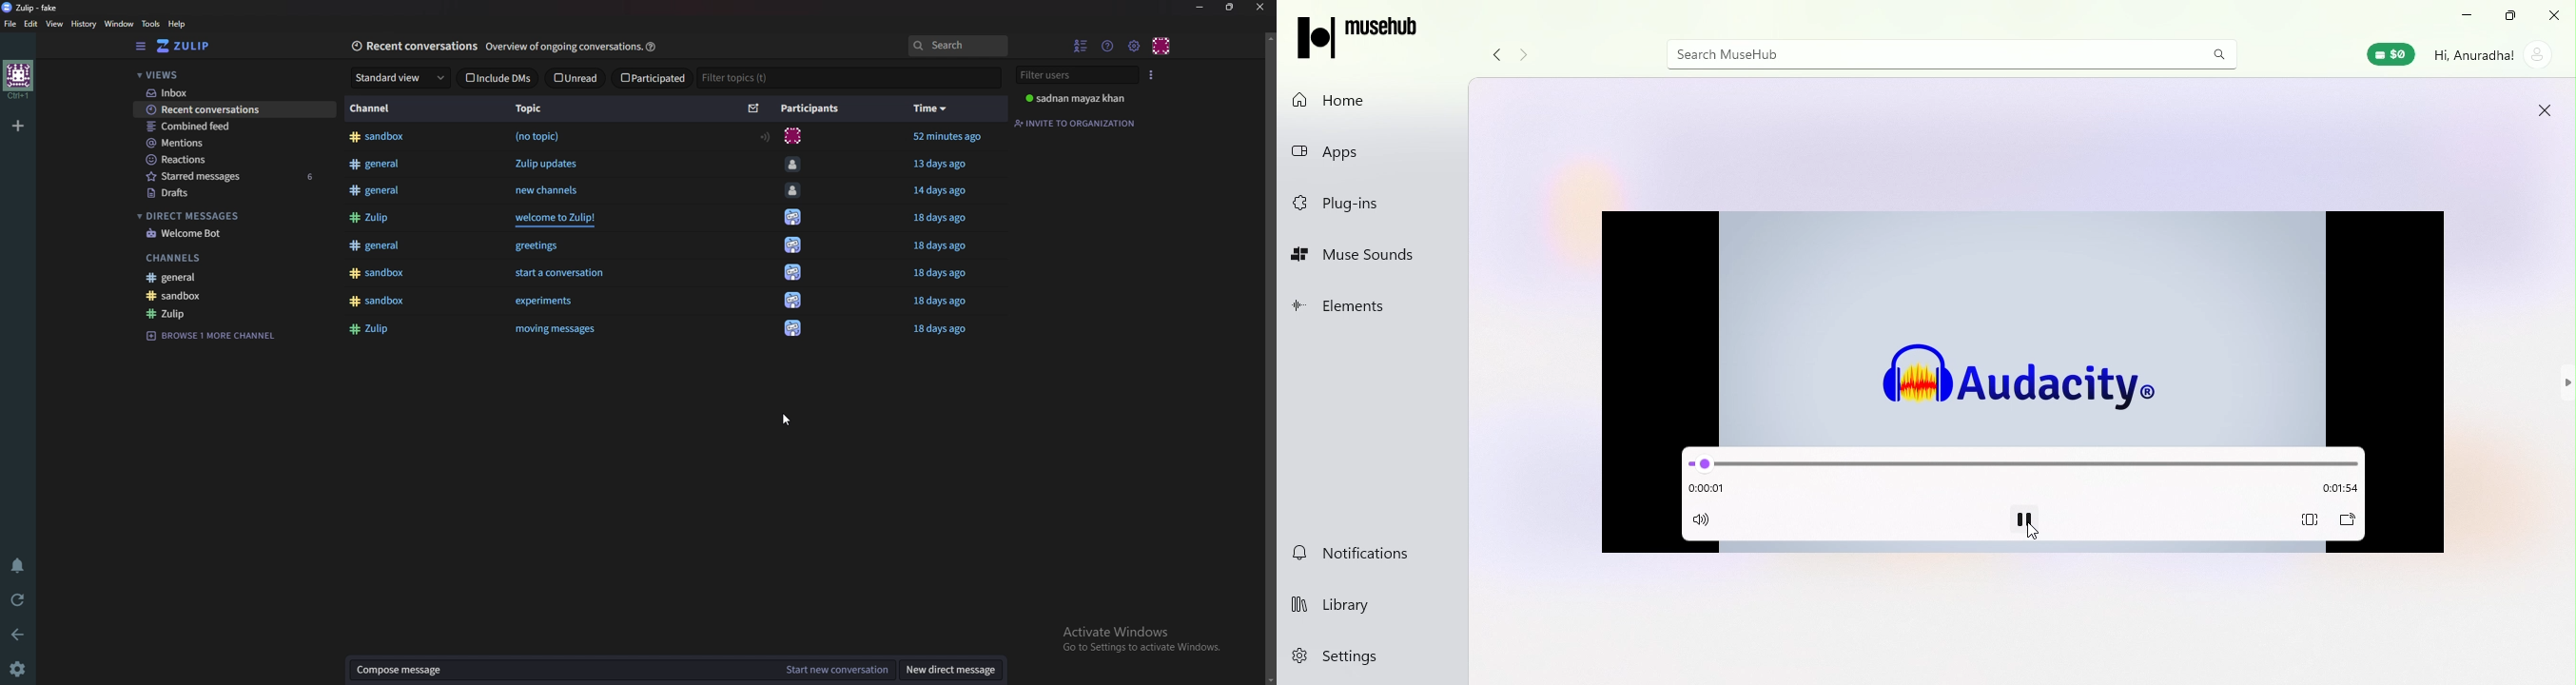 This screenshot has width=2576, height=700. Describe the element at coordinates (1371, 603) in the screenshot. I see `Library` at that location.